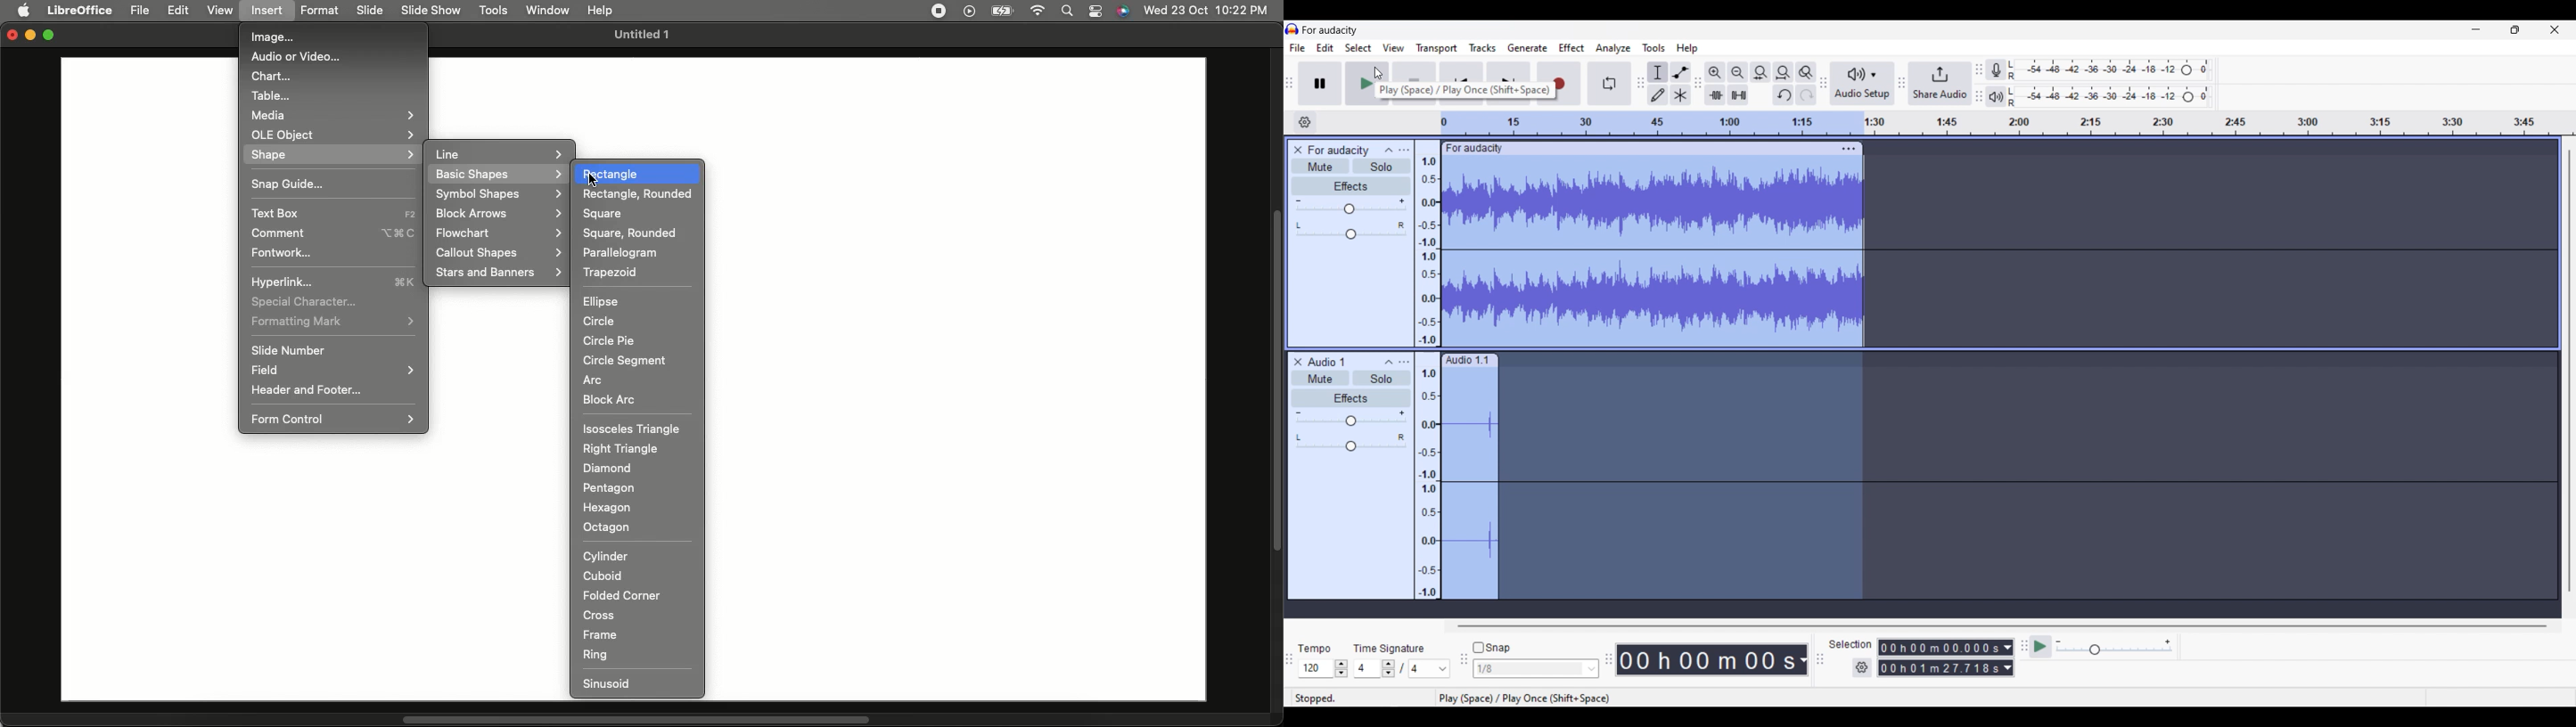 Image resolution: width=2576 pixels, height=728 pixels. I want to click on Indicates selection duration, so click(1851, 644).